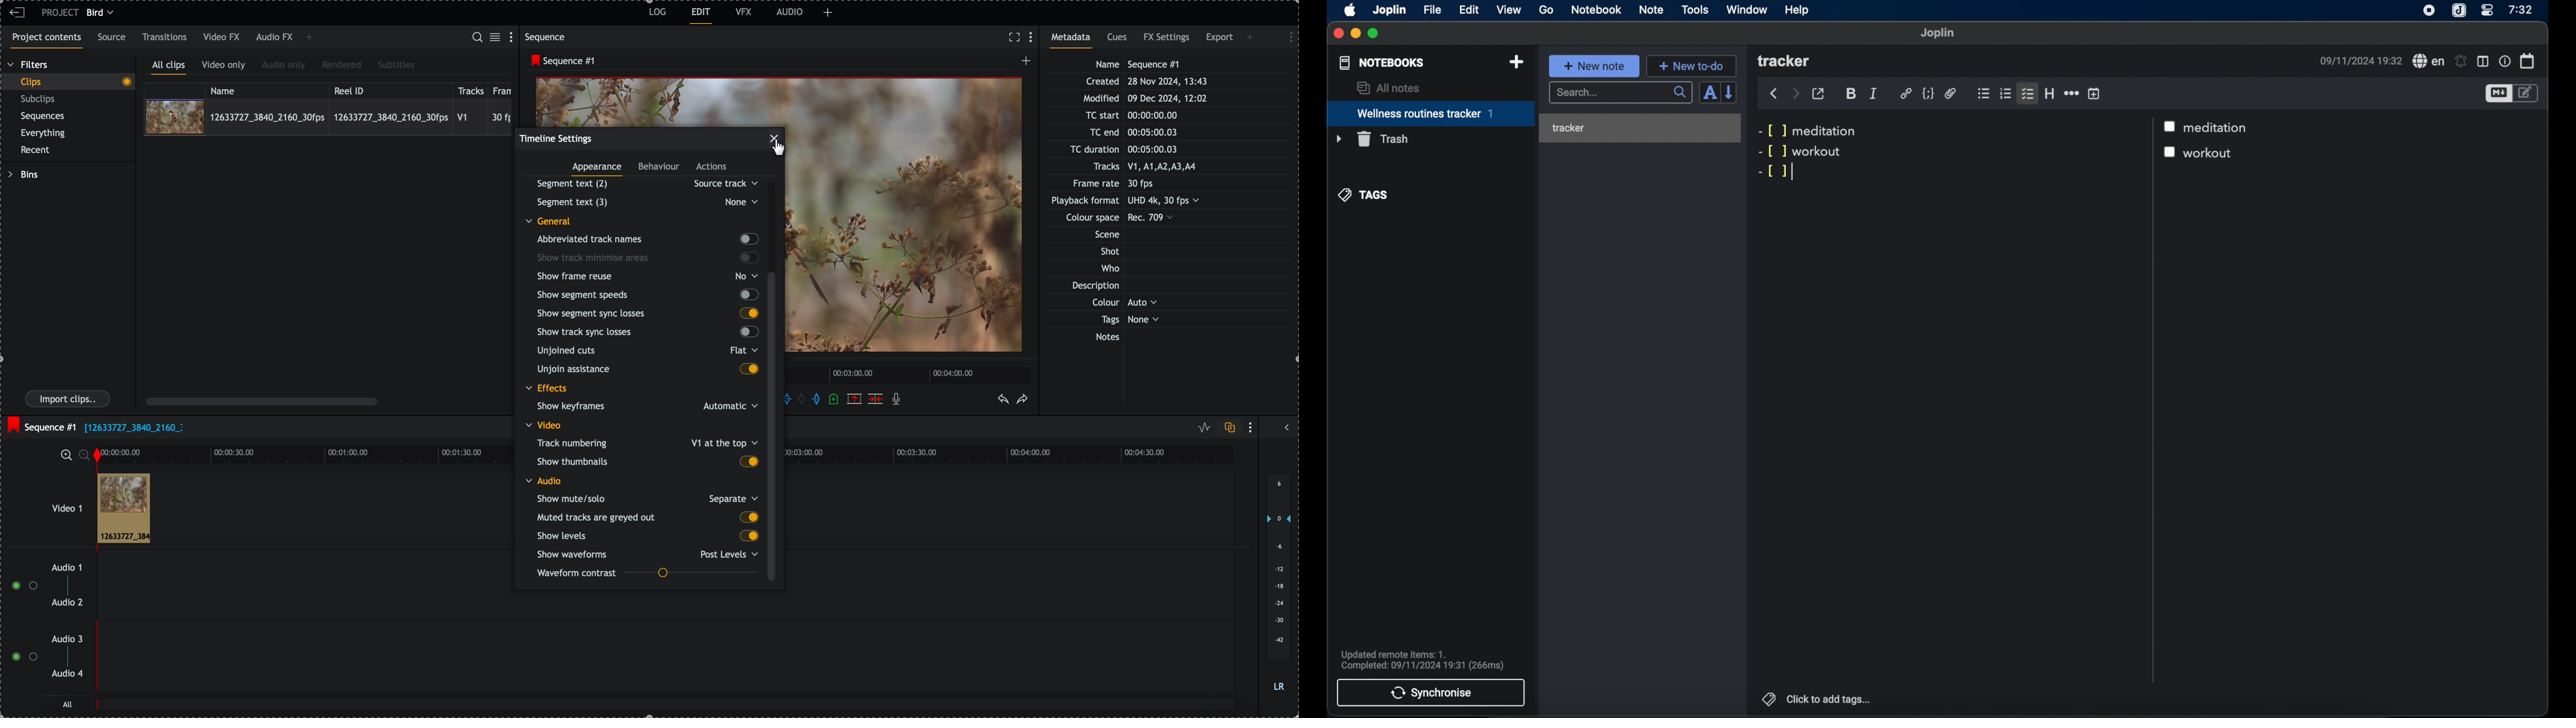 This screenshot has height=728, width=2576. What do you see at coordinates (650, 276) in the screenshot?
I see `show frame reuse` at bounding box center [650, 276].